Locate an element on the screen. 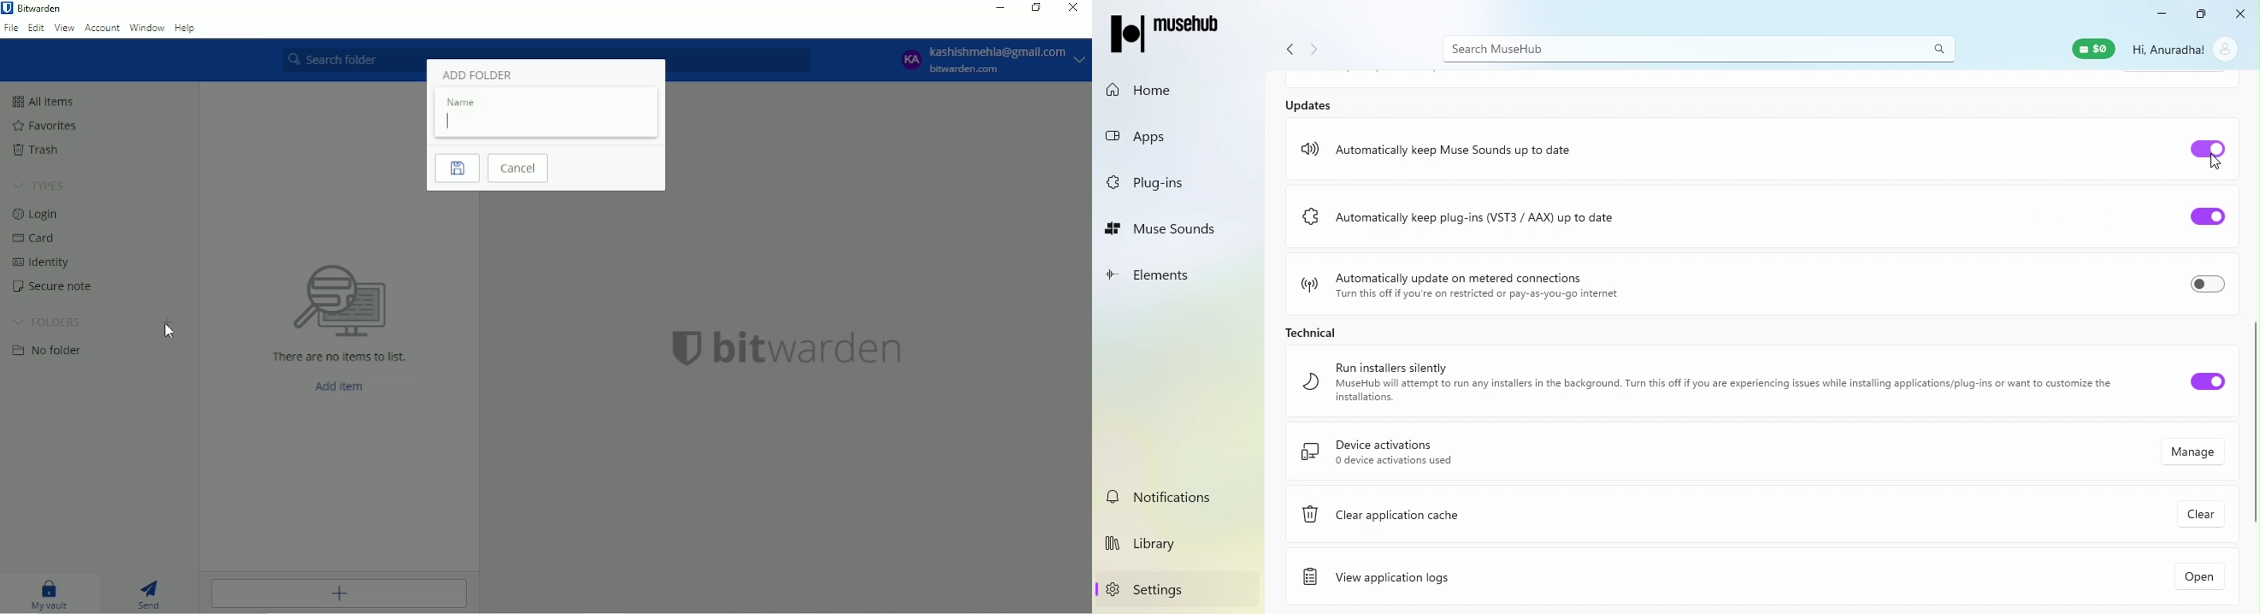 The image size is (2268, 616). account is located at coordinates (2227, 49).